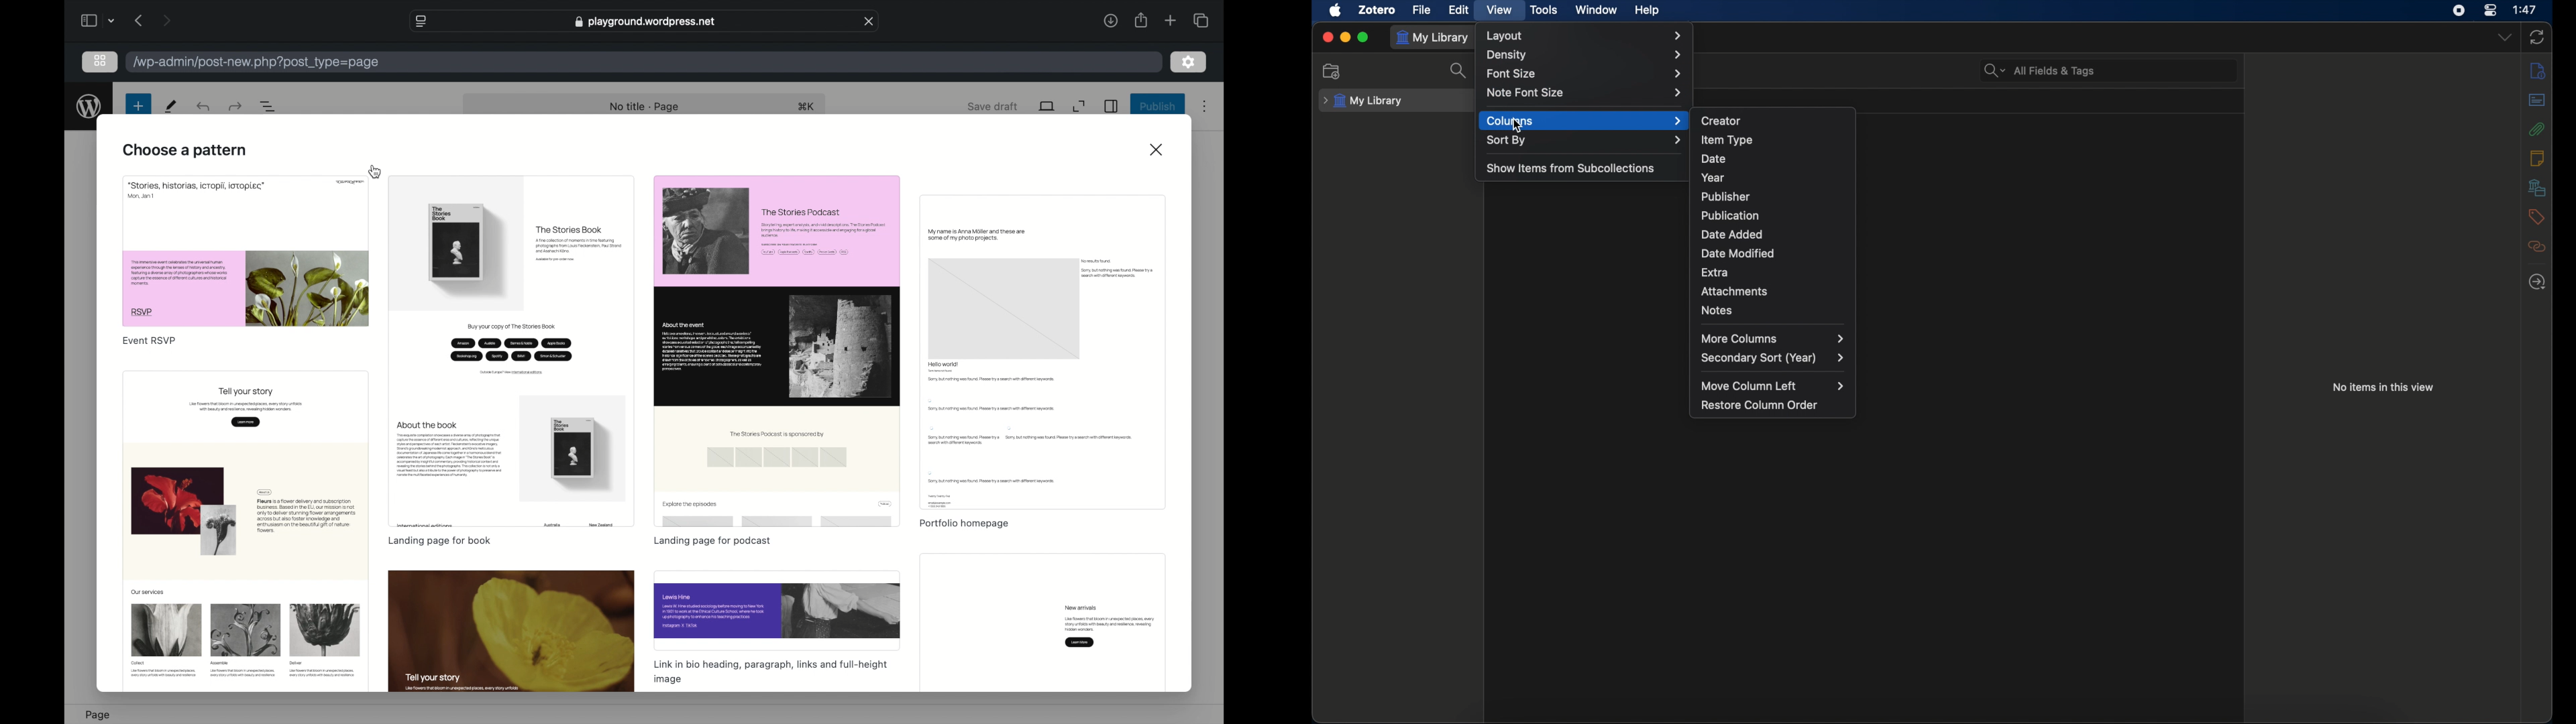 The image size is (2576, 728). Describe the element at coordinates (1110, 106) in the screenshot. I see `sidebar` at that location.